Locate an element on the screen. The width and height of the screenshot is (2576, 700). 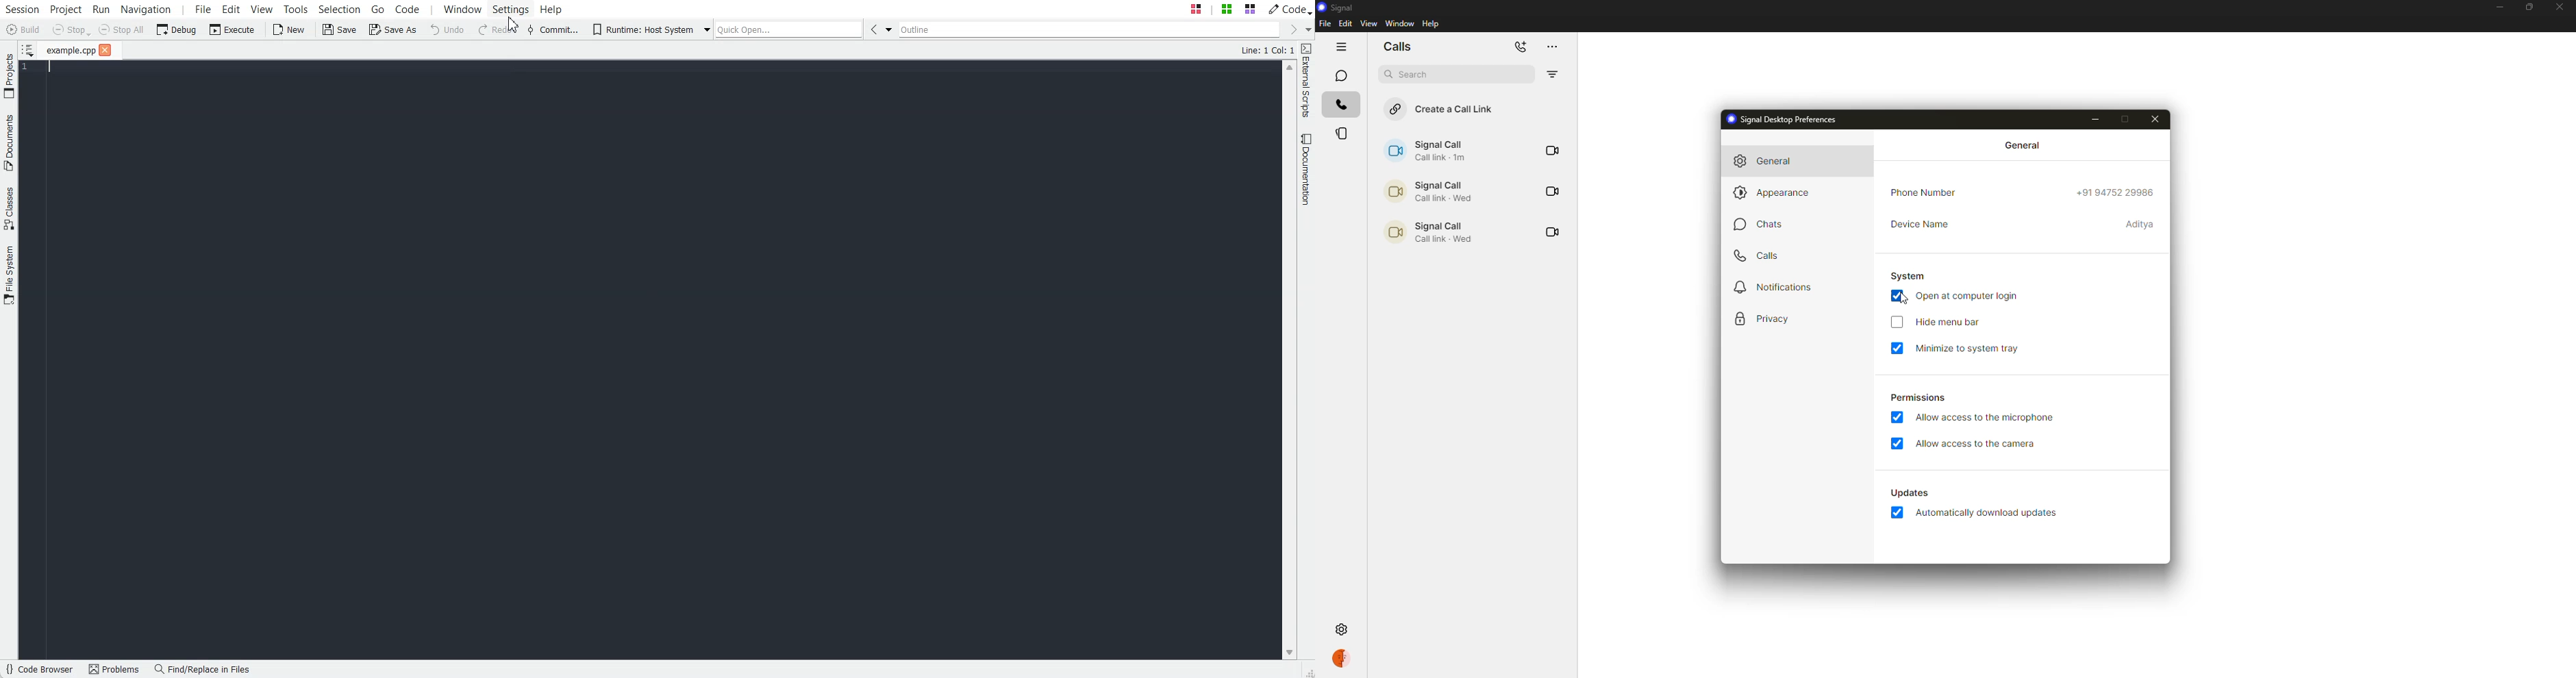
general is located at coordinates (2025, 146).